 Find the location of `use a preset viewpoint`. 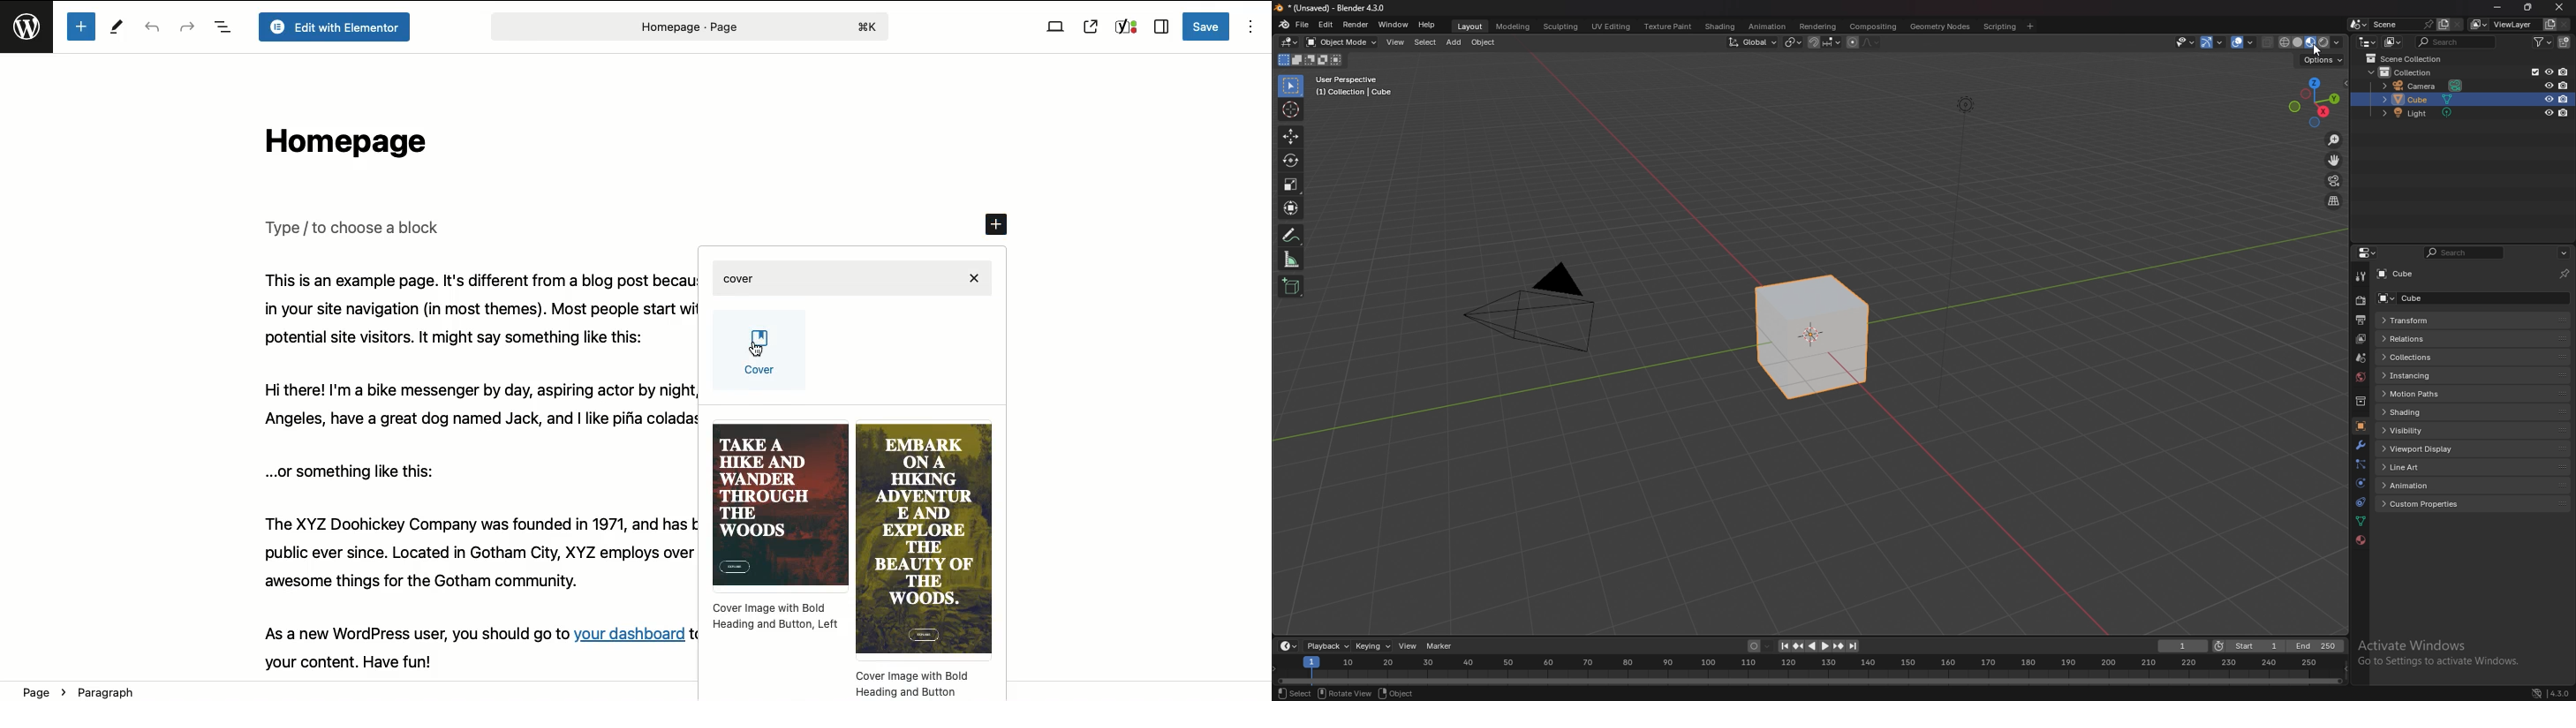

use a preset viewpoint is located at coordinates (2315, 103).